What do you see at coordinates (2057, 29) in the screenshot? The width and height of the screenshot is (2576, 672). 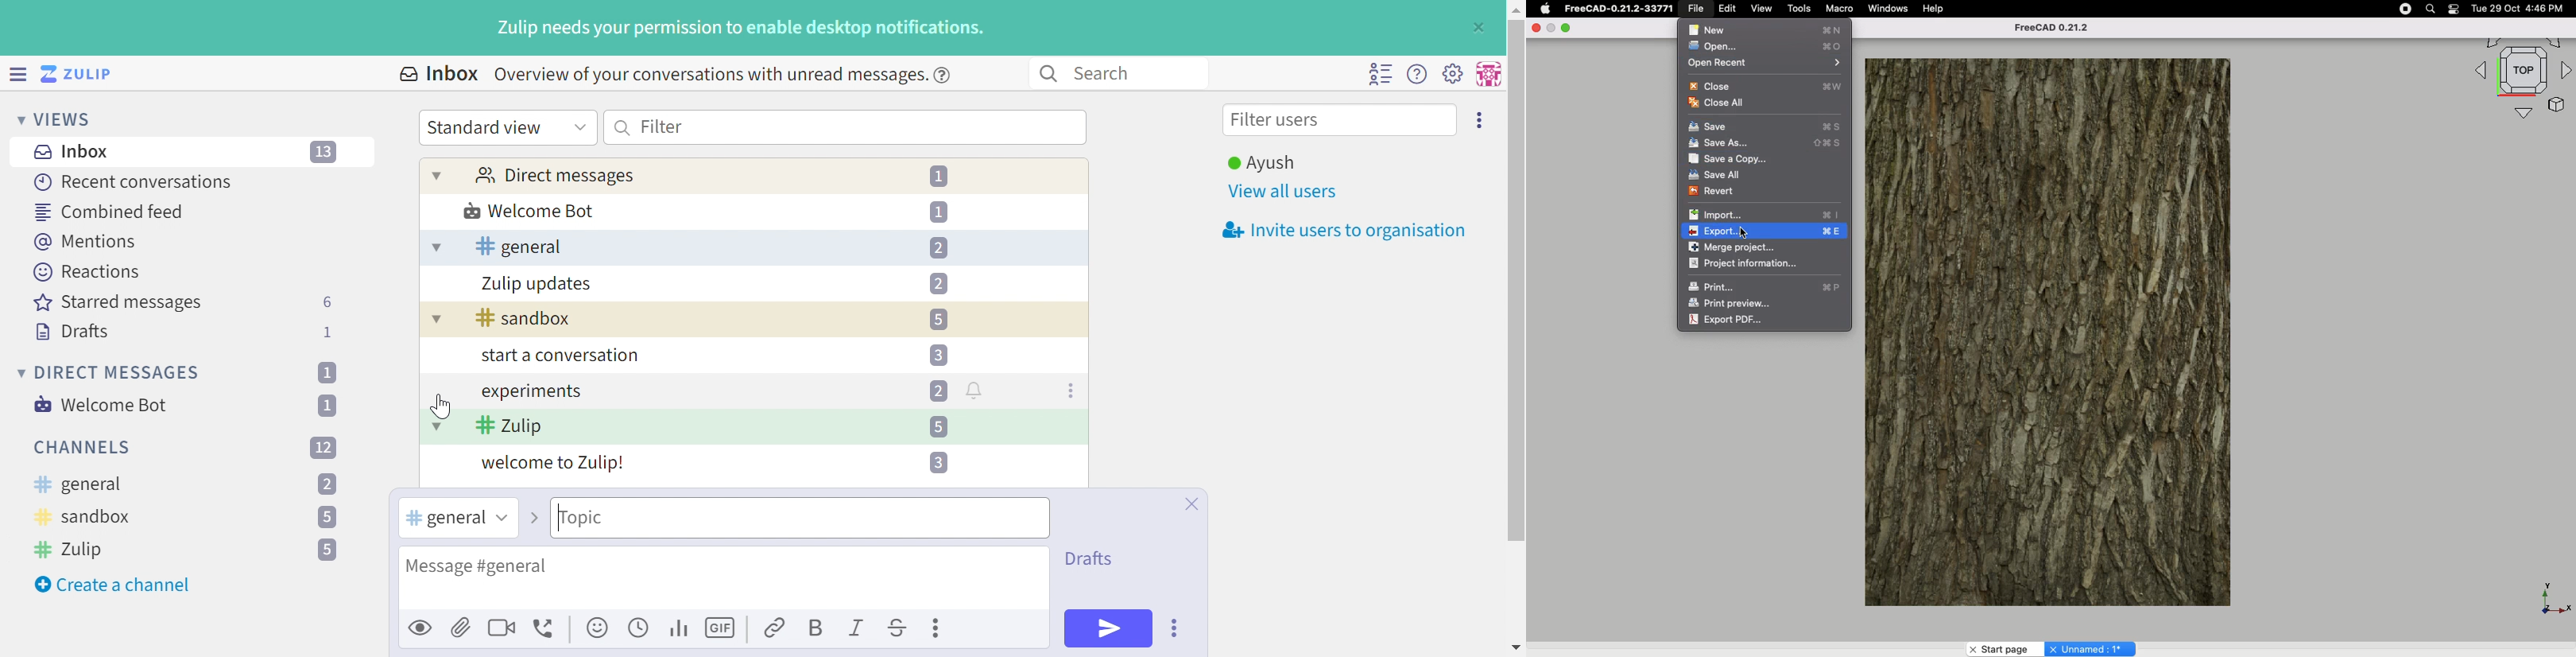 I see `FreeCAD 0.21.2` at bounding box center [2057, 29].